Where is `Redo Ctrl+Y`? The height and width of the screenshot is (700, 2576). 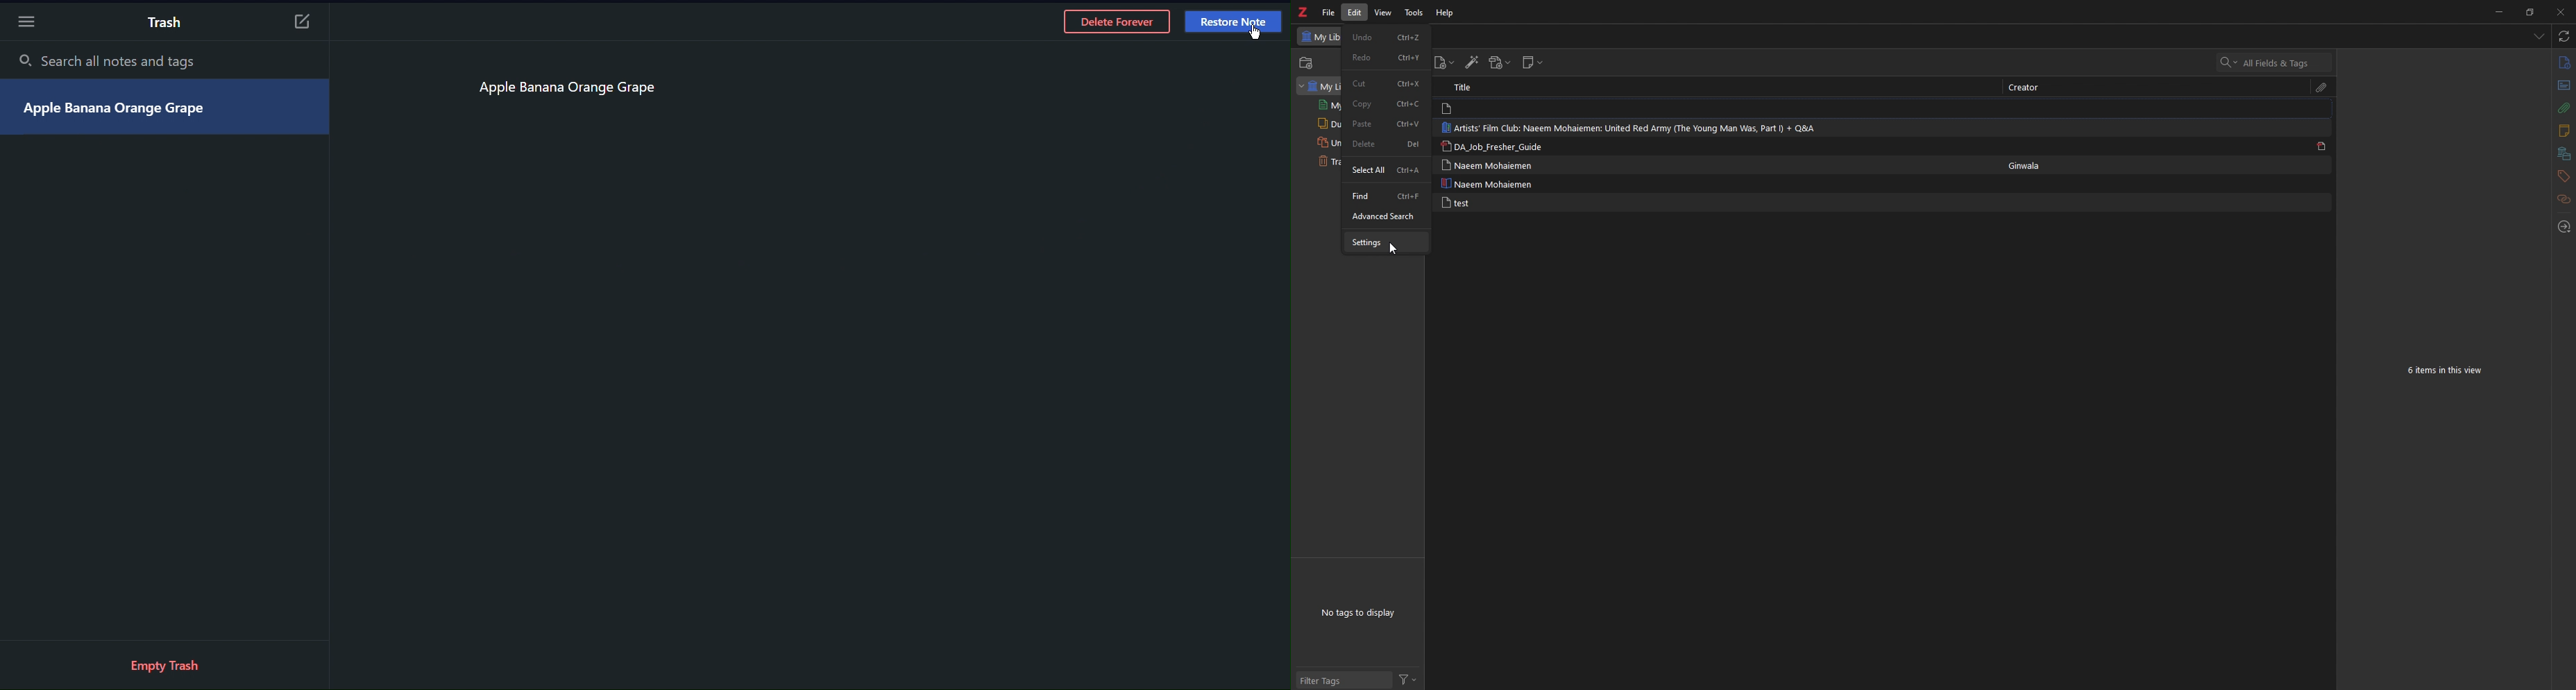
Redo Ctrl+Y is located at coordinates (1387, 58).